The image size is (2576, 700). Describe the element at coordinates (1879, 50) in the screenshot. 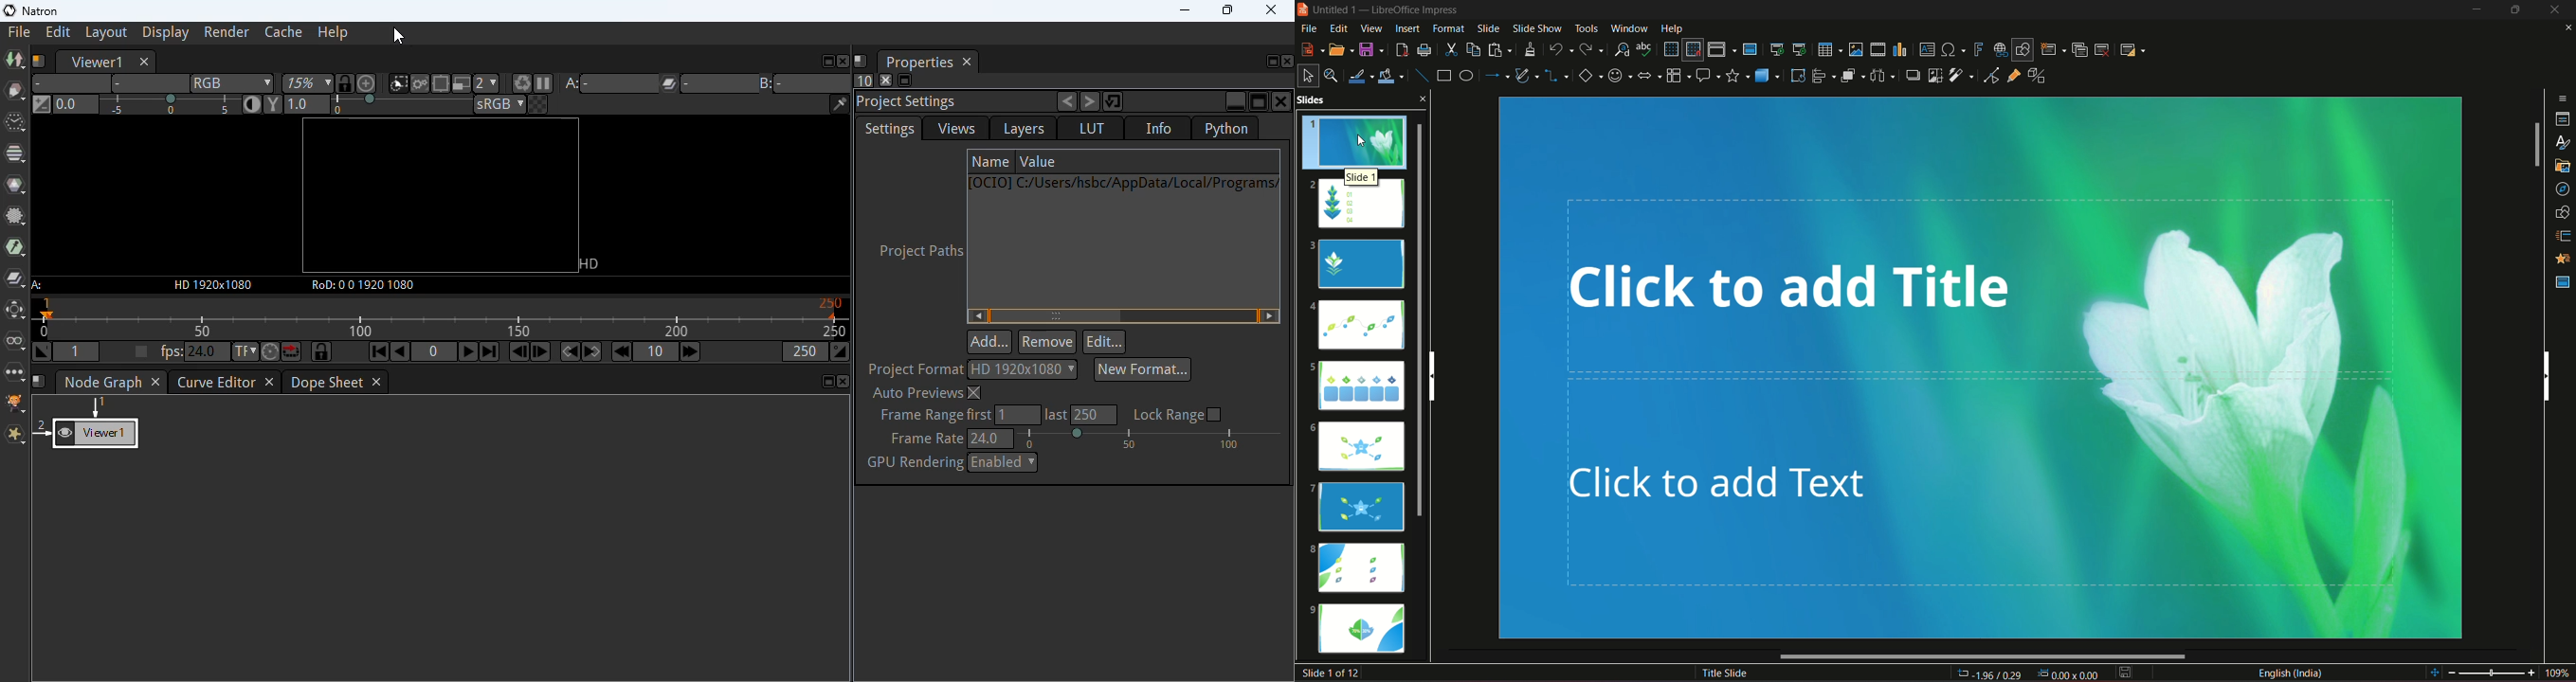

I see `insert audio/video` at that location.